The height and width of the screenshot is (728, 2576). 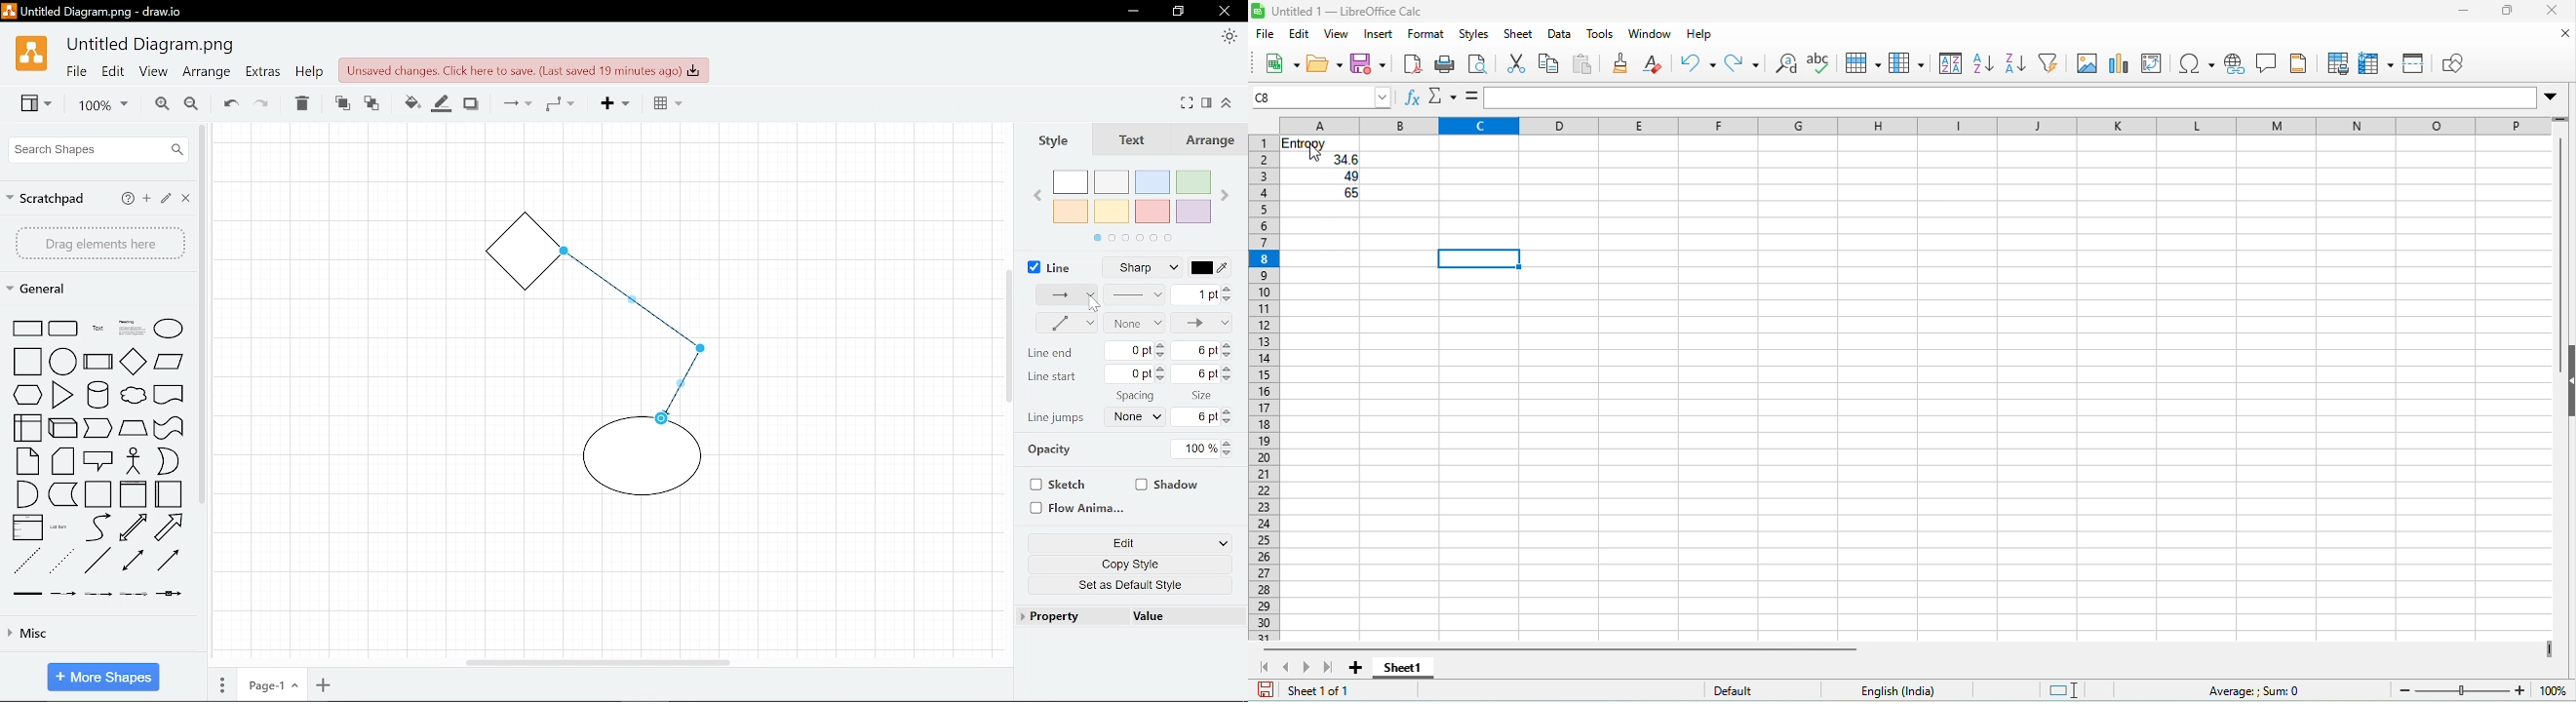 I want to click on help, so click(x=308, y=74).